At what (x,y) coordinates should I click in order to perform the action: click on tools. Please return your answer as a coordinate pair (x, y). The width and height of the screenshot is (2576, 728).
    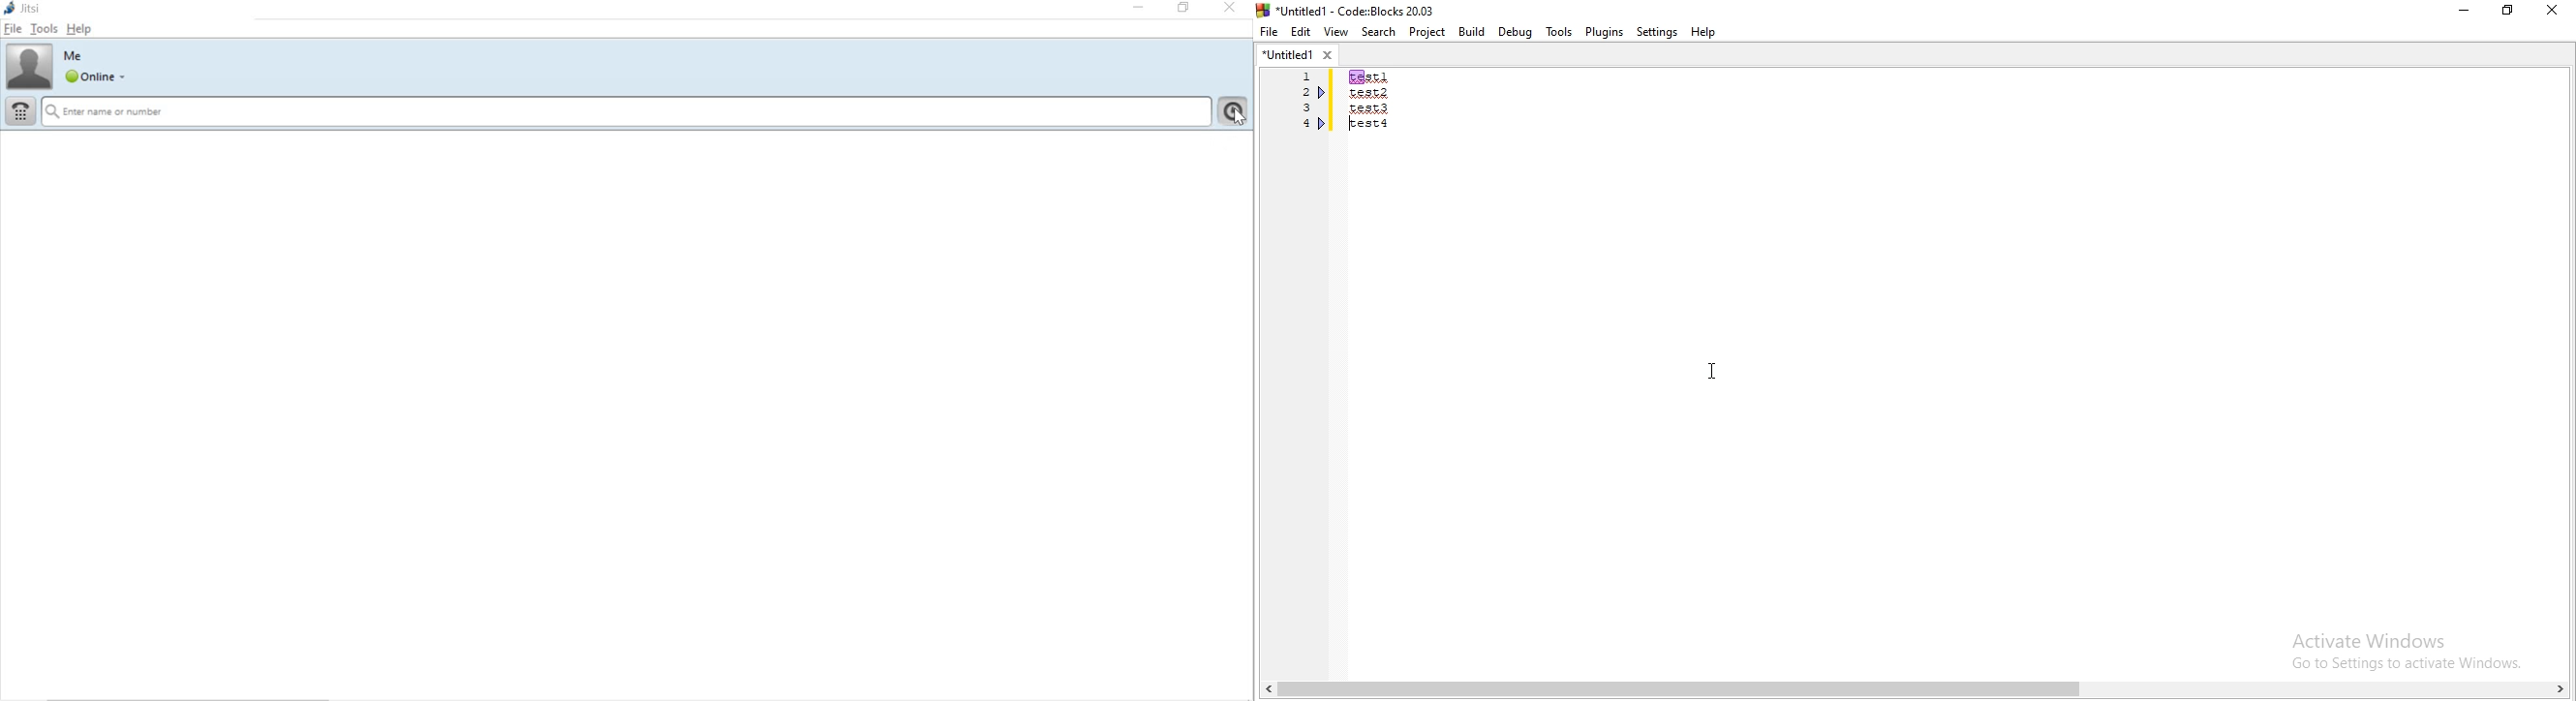
    Looking at the image, I should click on (1557, 32).